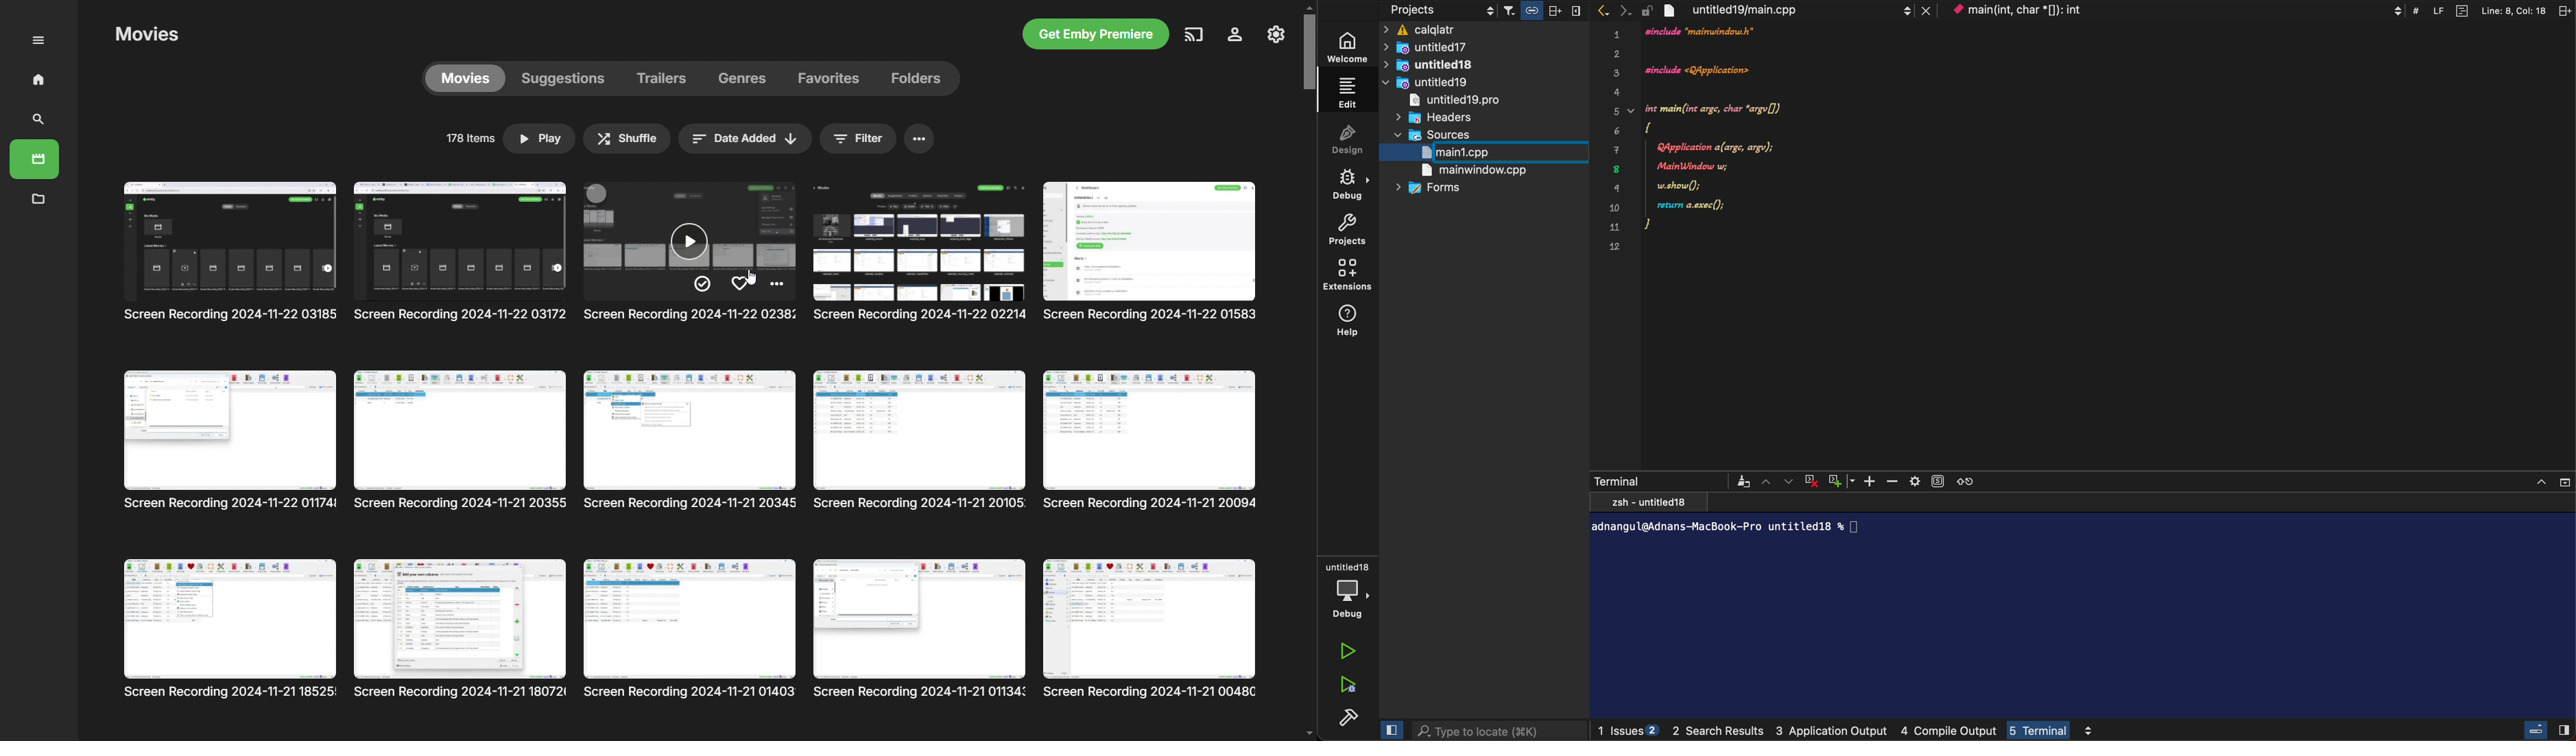  Describe the element at coordinates (1349, 652) in the screenshot. I see `run` at that location.